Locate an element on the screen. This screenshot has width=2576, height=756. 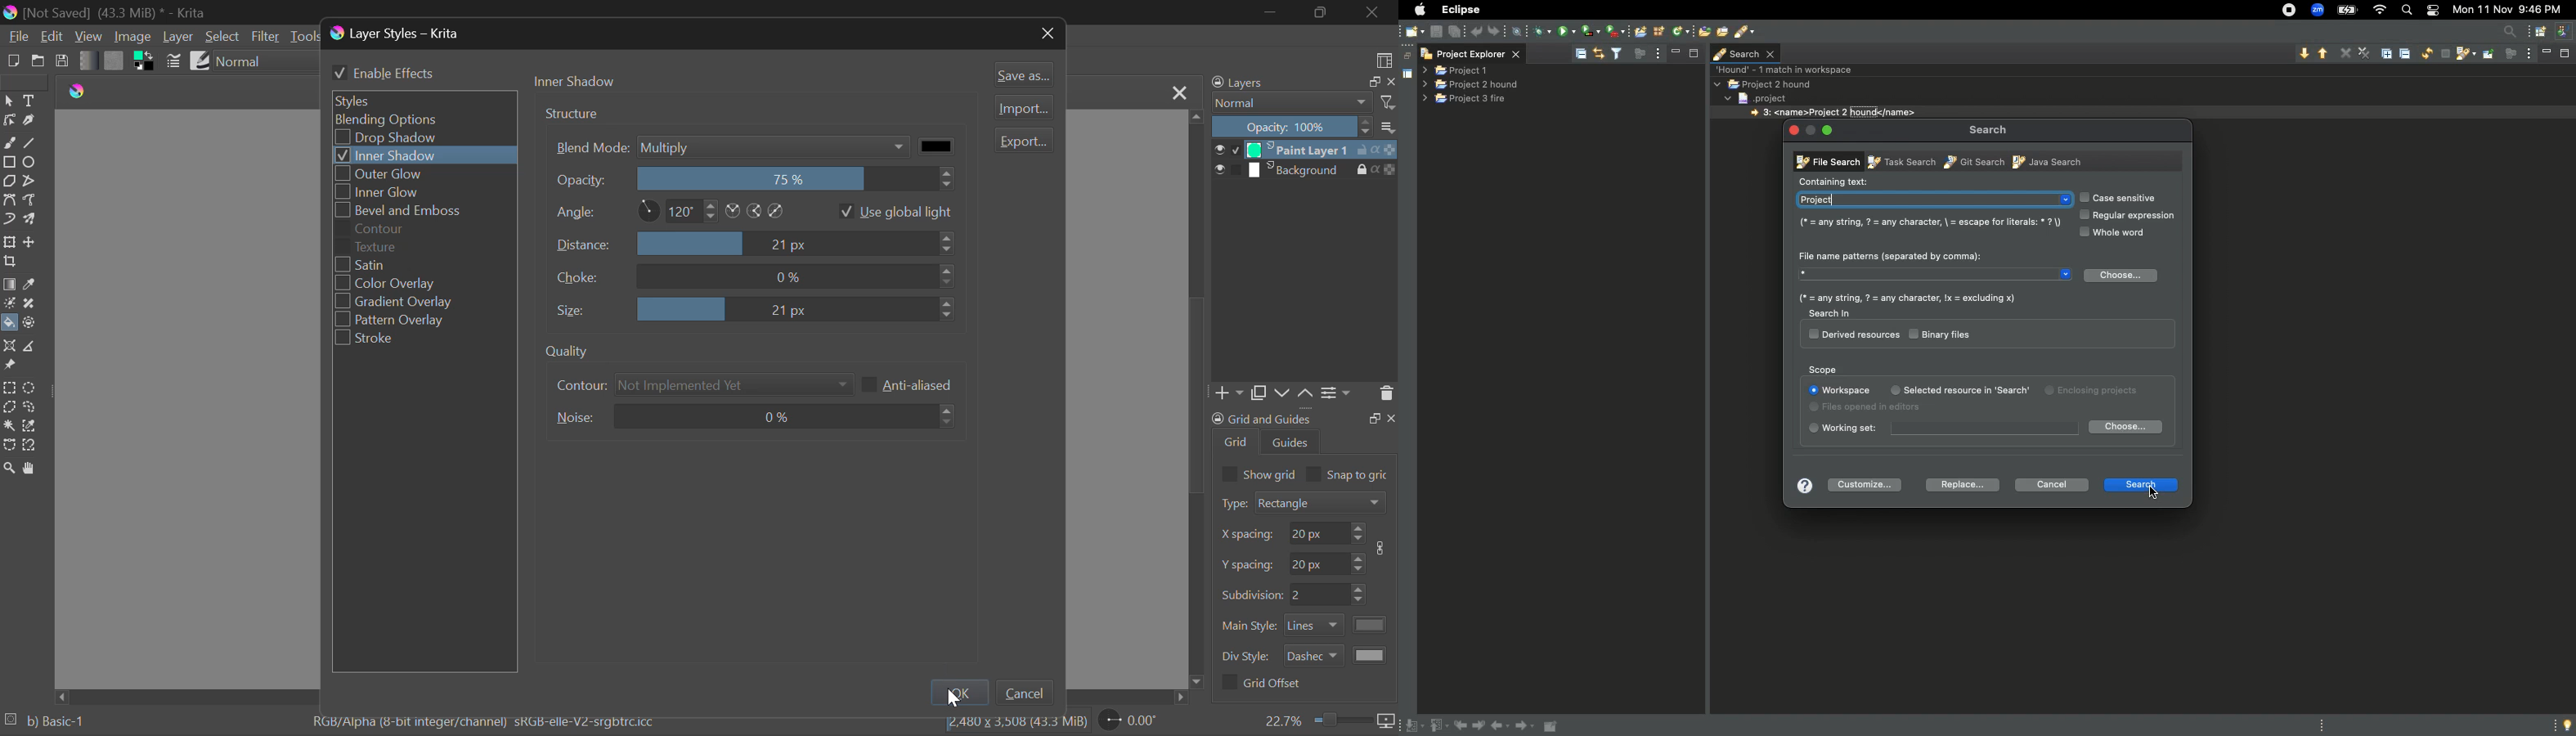
Pin the search view is located at coordinates (2488, 60).